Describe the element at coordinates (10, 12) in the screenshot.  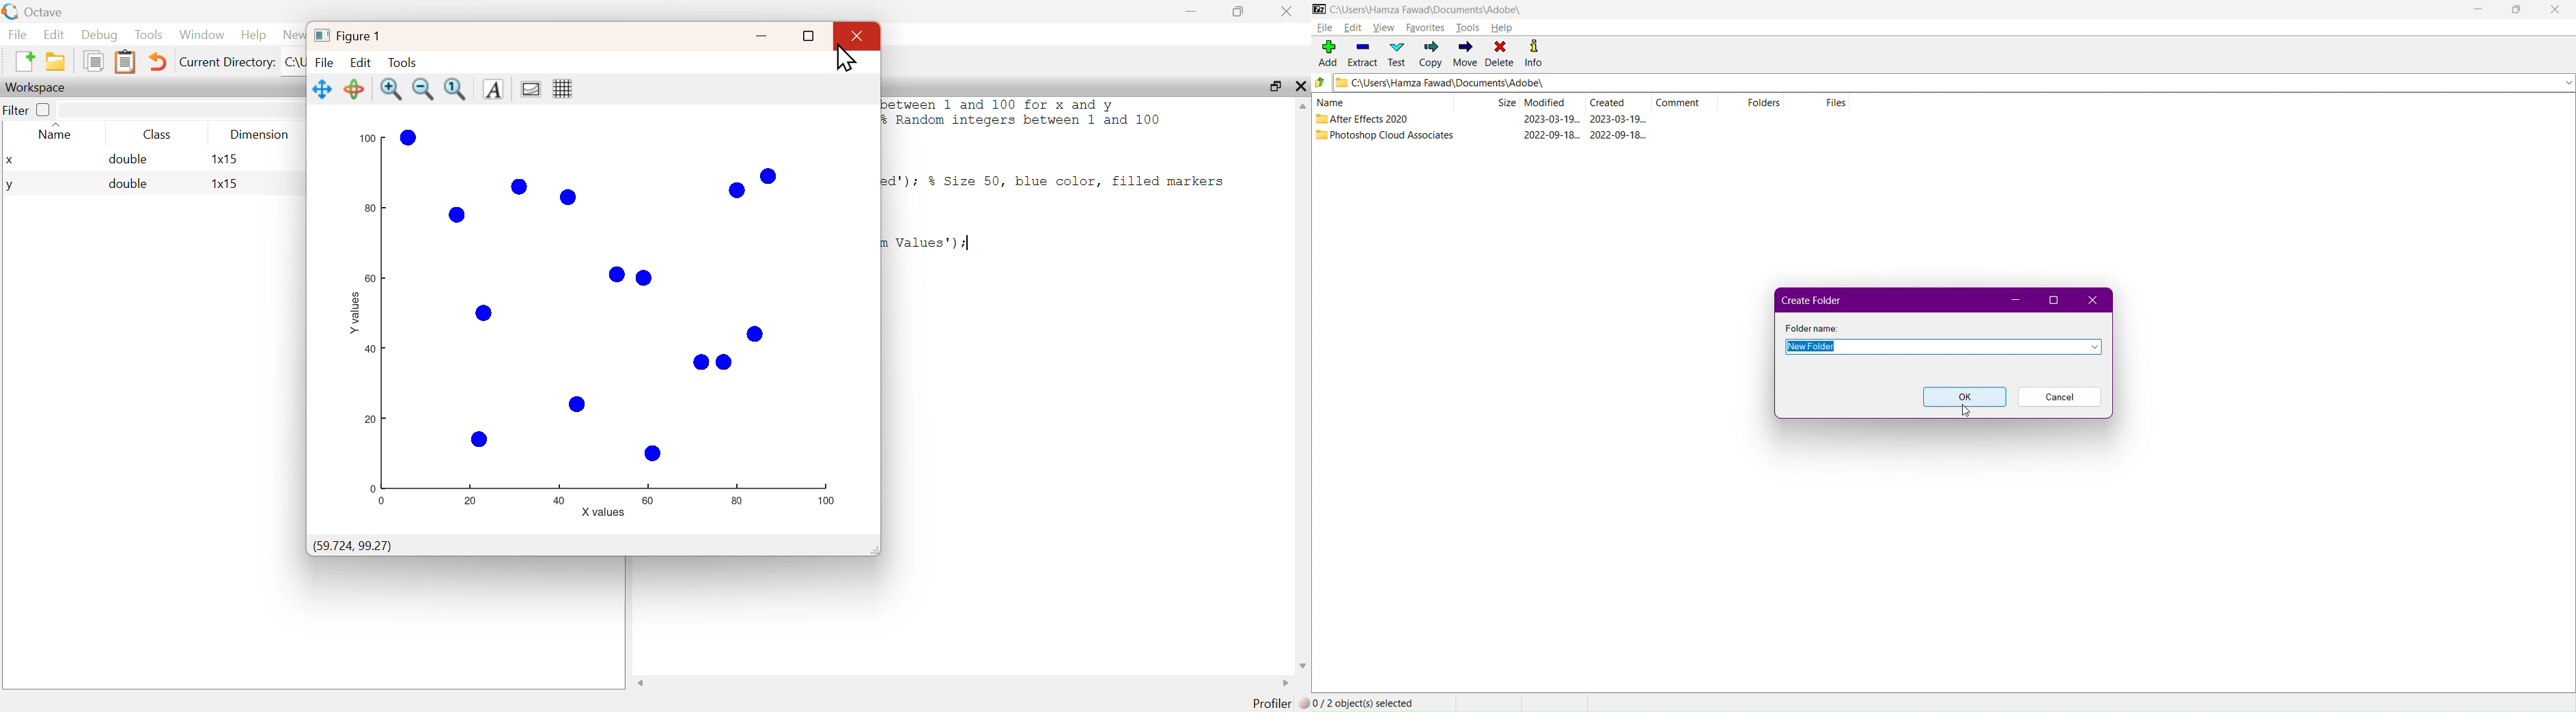
I see `Logo` at that location.